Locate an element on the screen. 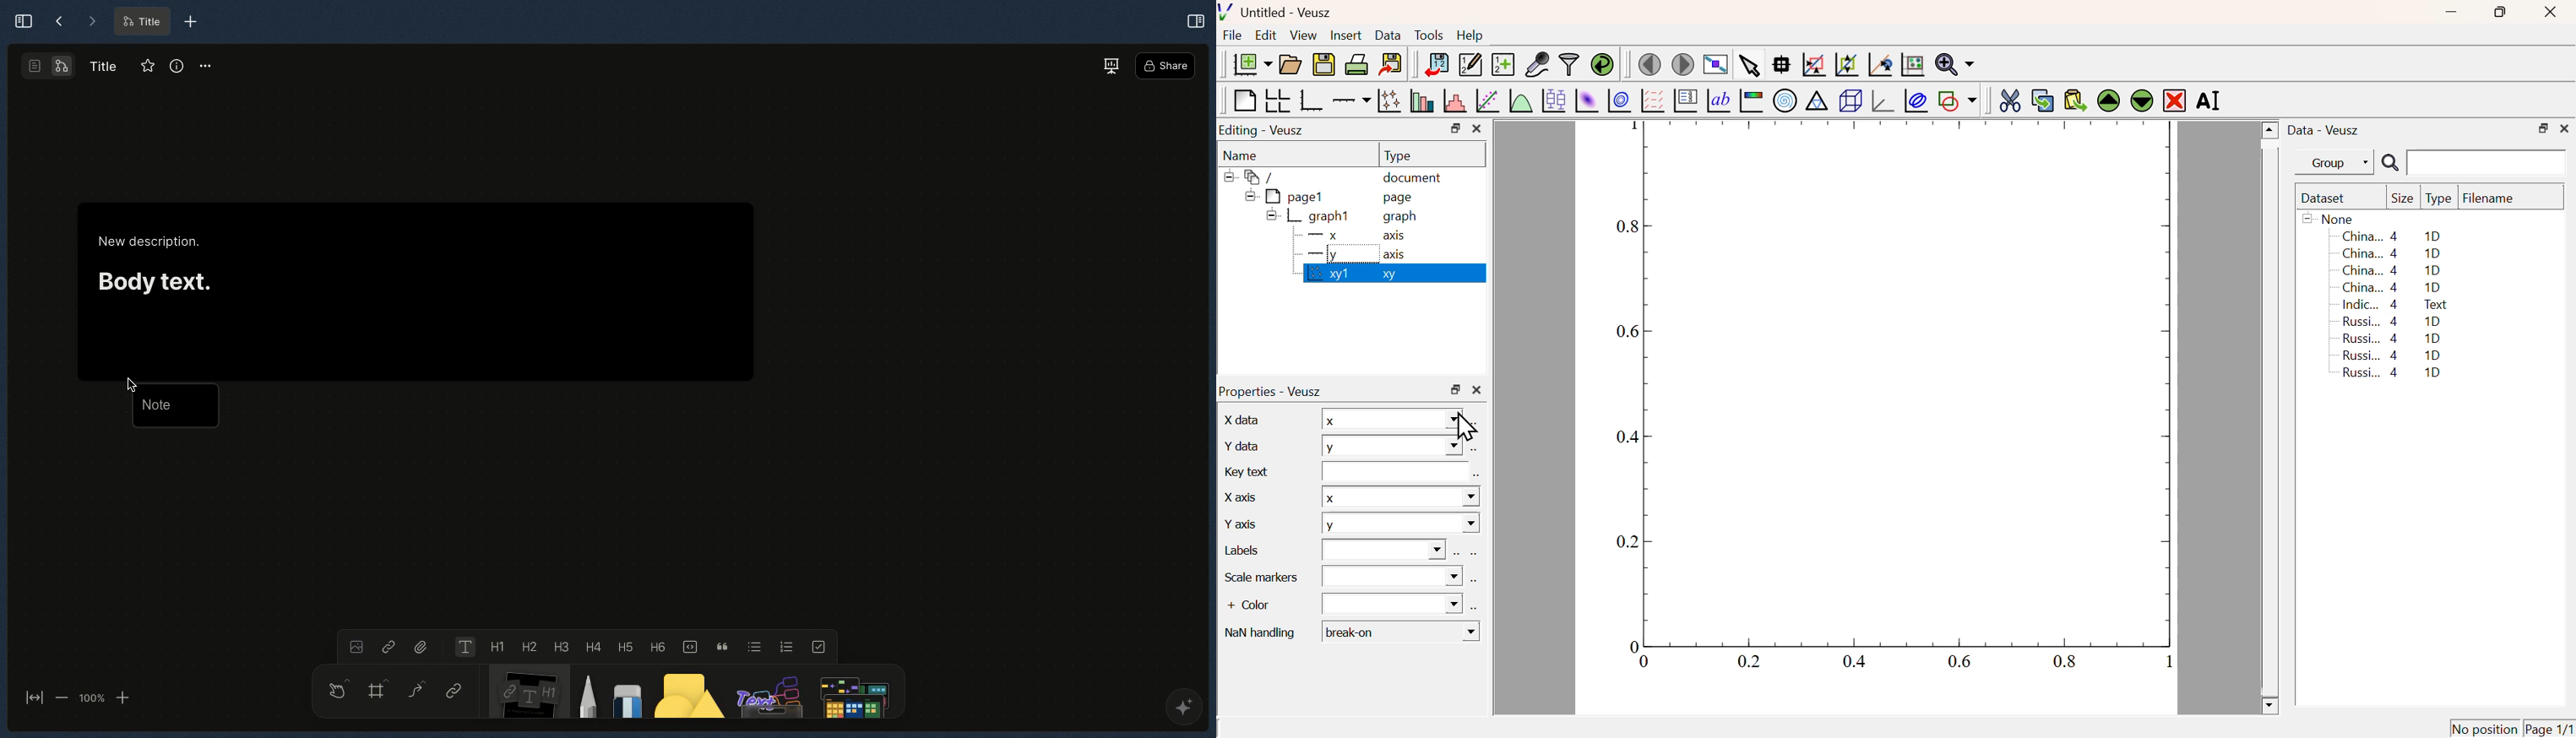  Options is located at coordinates (206, 65).